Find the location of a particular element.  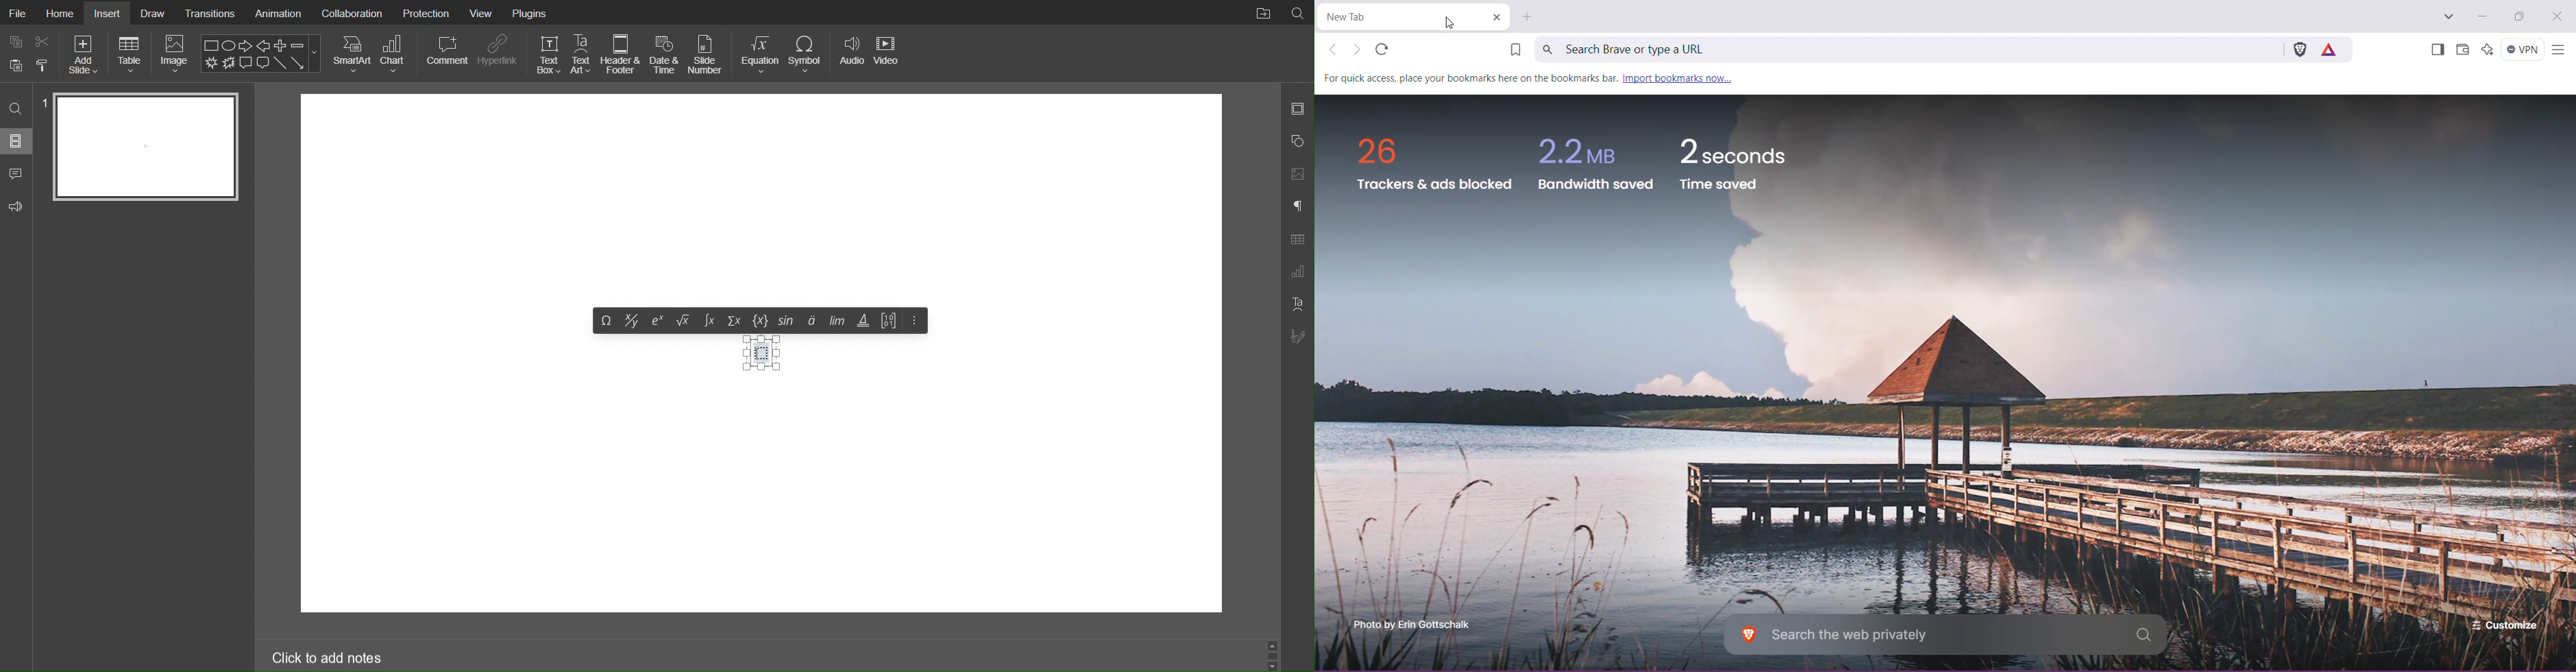

Summation is located at coordinates (735, 322).